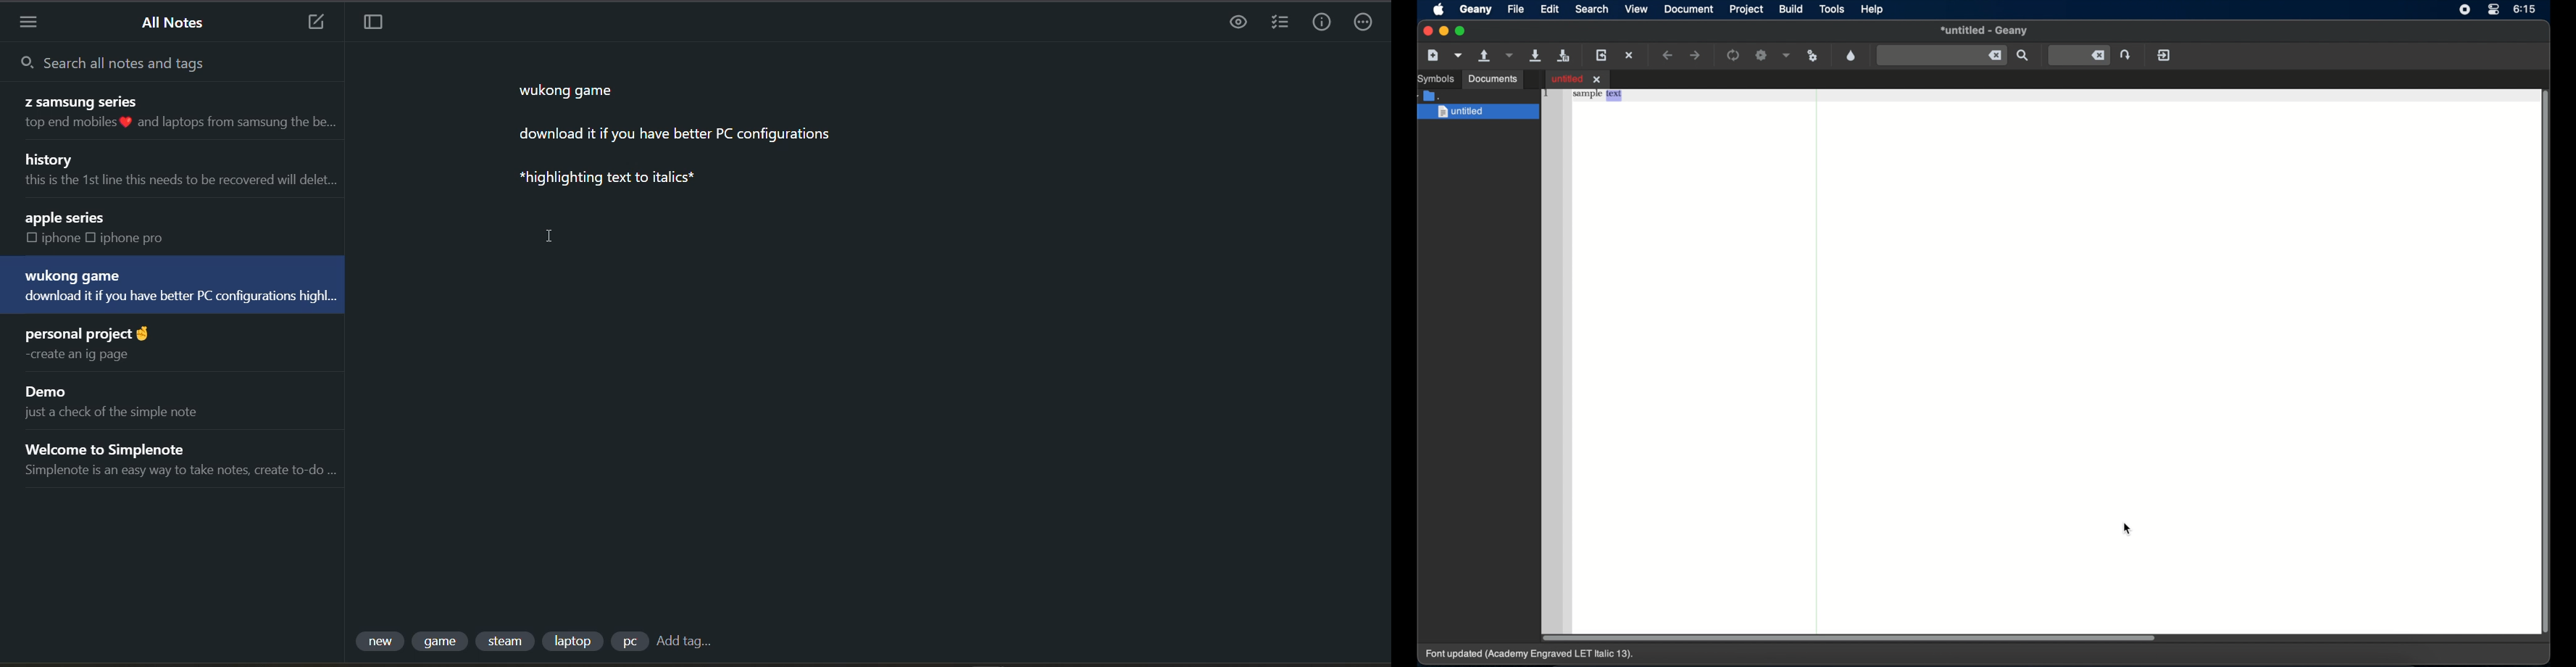 The width and height of the screenshot is (2576, 672). Describe the element at coordinates (109, 227) in the screenshot. I see `note title and preview` at that location.